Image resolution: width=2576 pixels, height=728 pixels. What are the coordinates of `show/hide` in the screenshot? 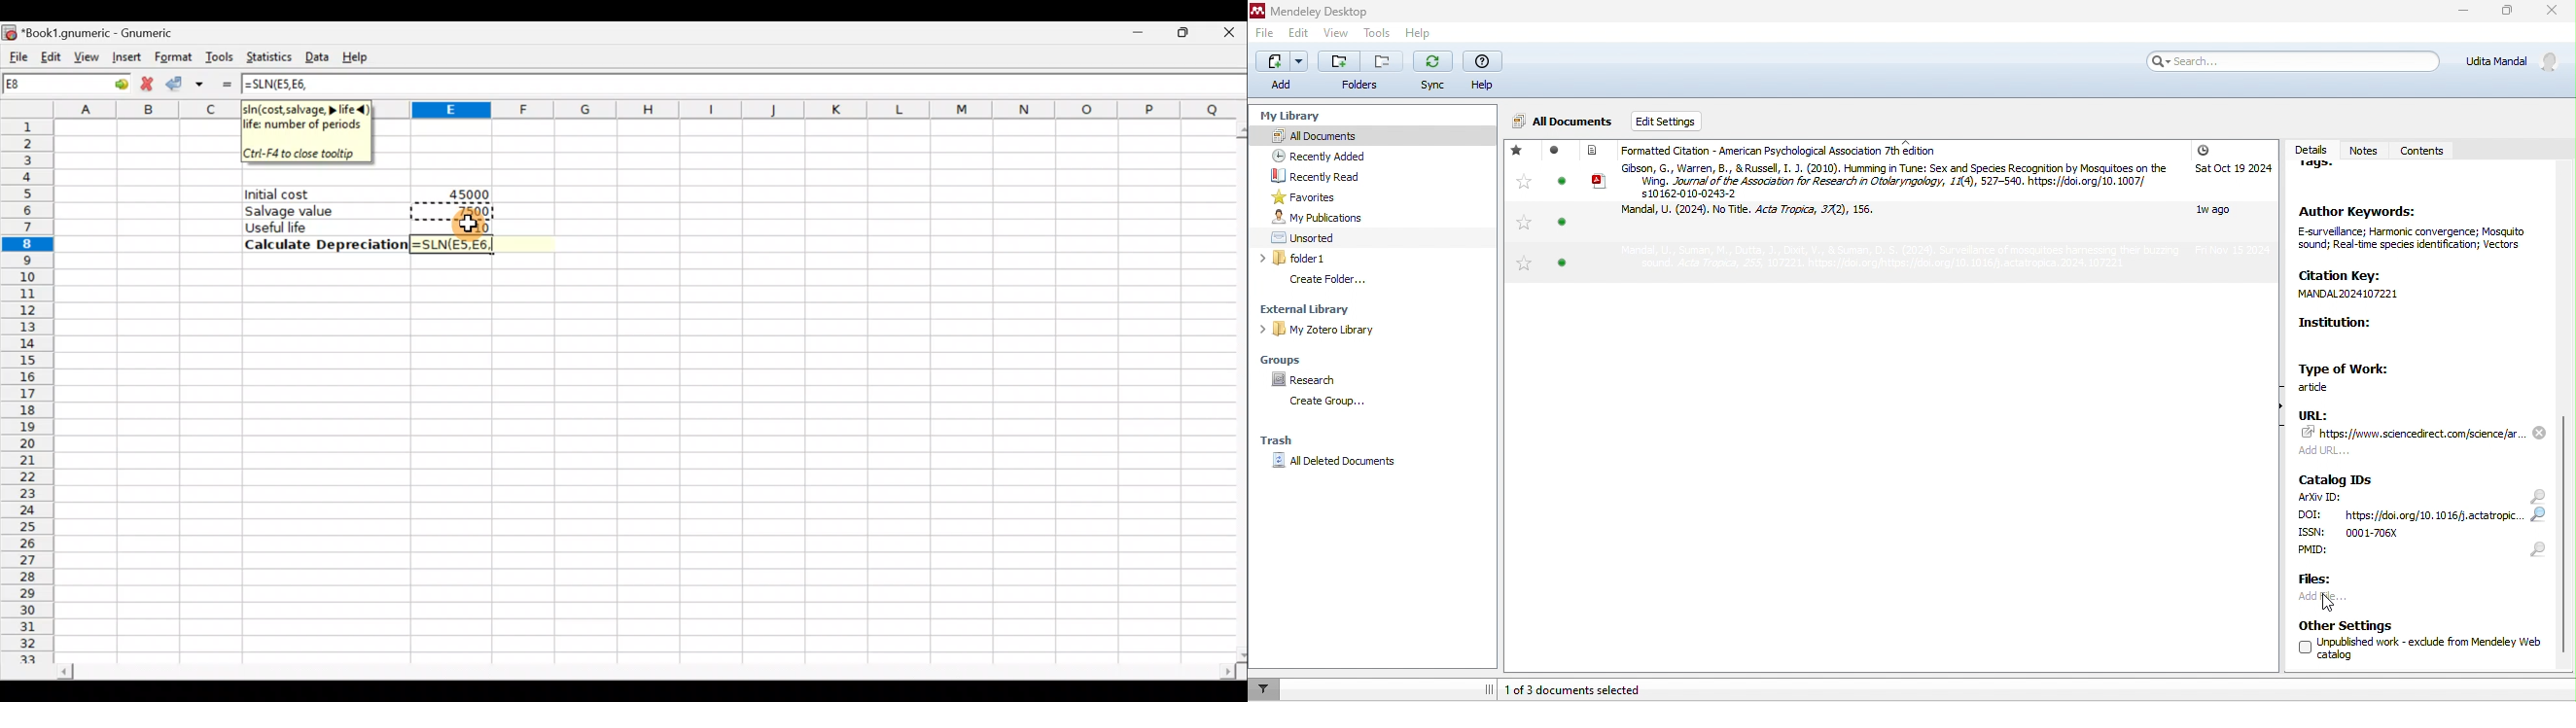 It's located at (2273, 418).